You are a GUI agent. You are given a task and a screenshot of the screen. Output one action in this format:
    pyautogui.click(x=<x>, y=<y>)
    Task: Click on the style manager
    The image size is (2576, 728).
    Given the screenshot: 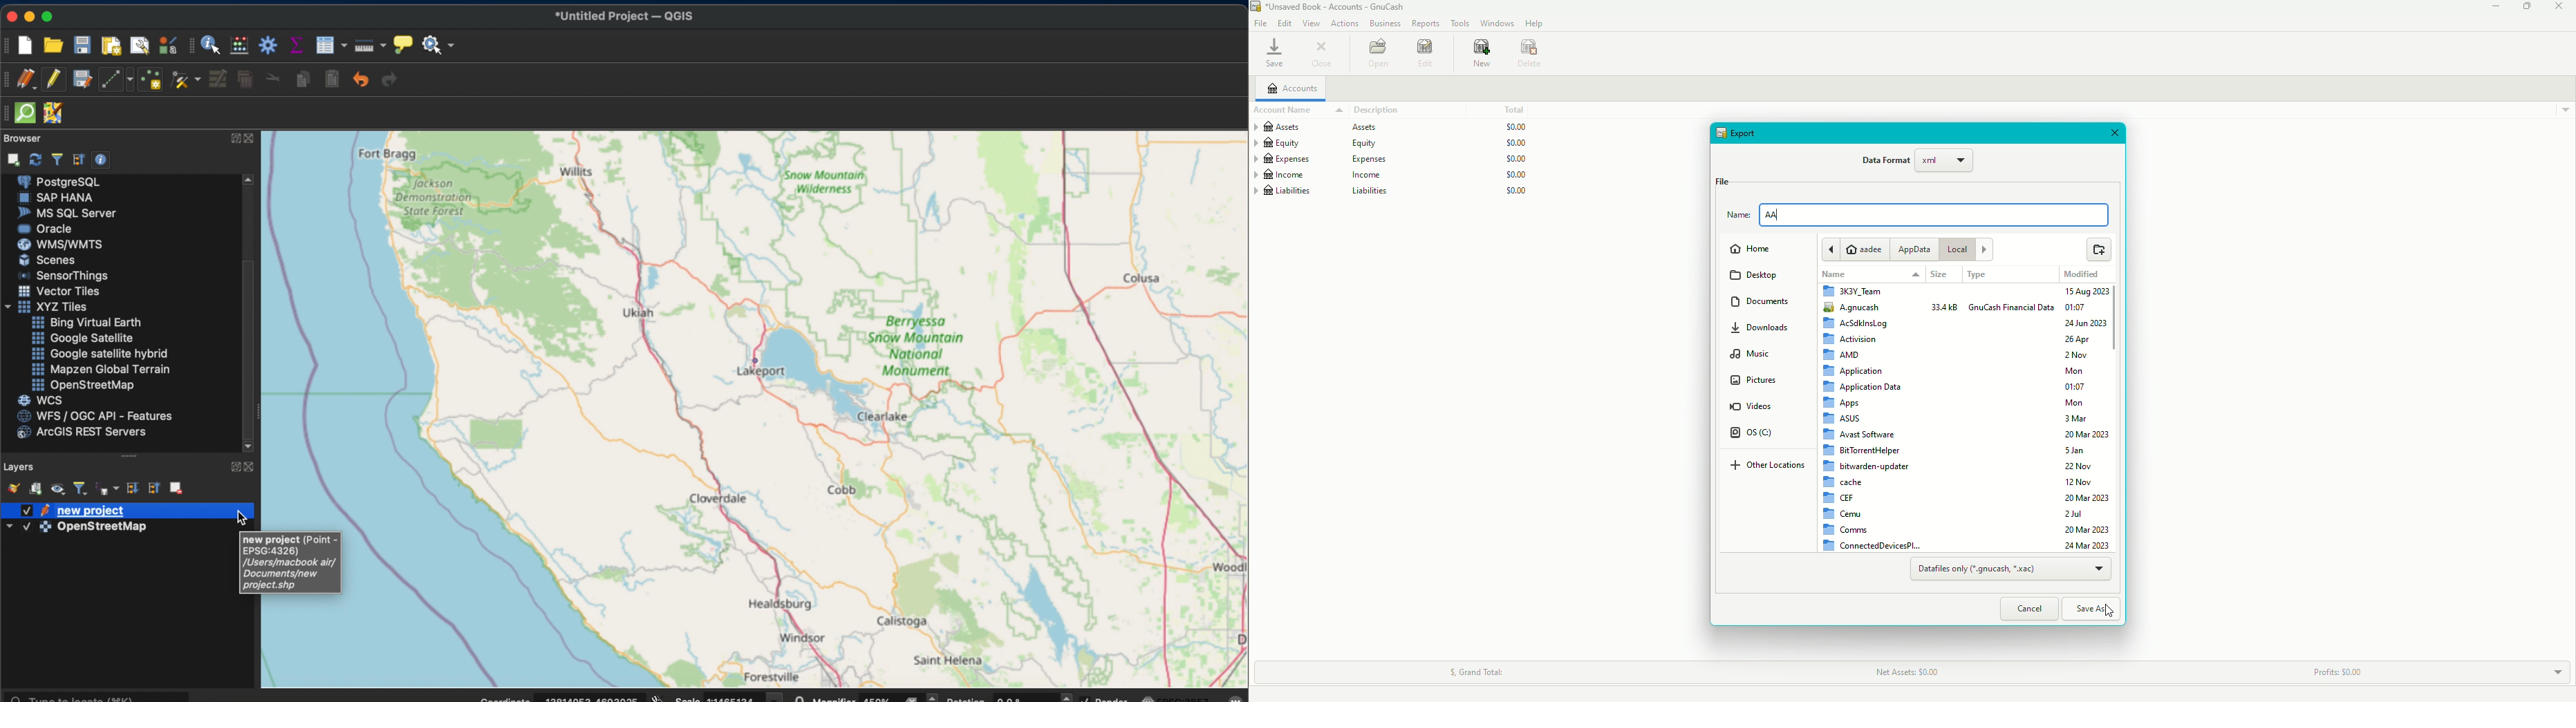 What is the action you would take?
    pyautogui.click(x=166, y=45)
    